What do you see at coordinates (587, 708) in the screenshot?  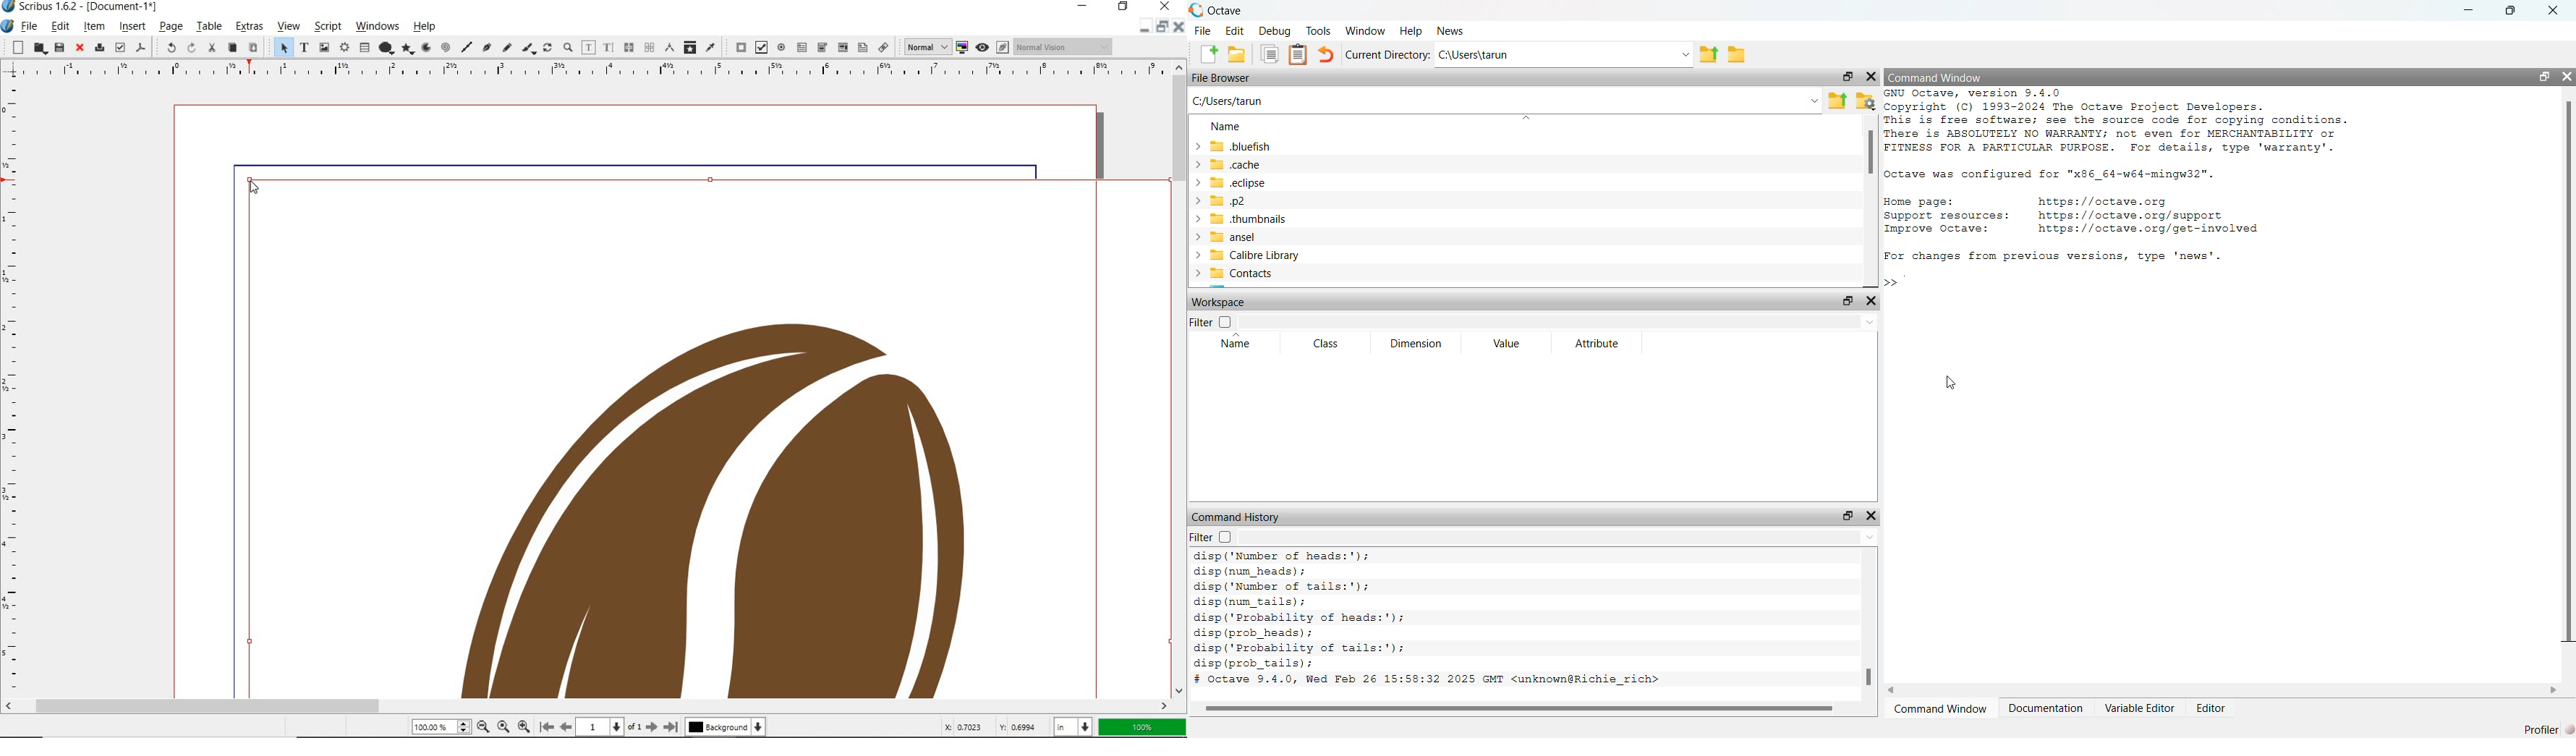 I see `scrollbar` at bounding box center [587, 708].